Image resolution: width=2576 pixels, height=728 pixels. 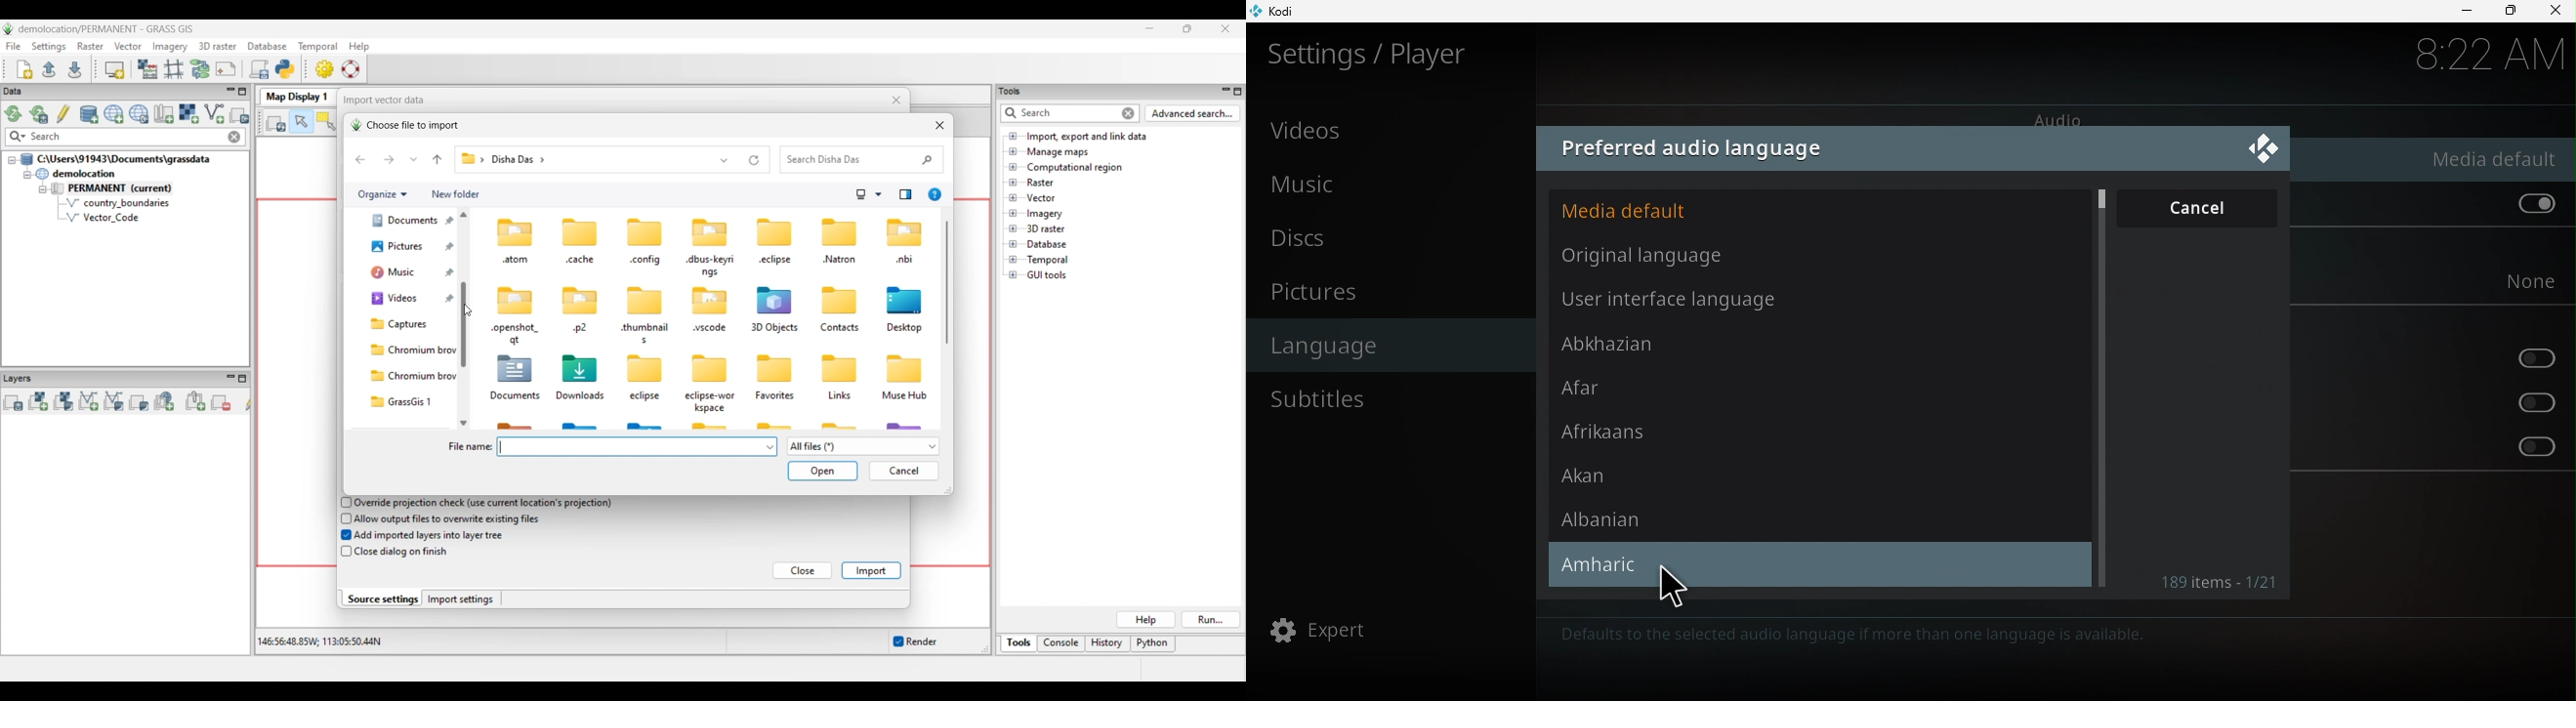 What do you see at coordinates (1810, 349) in the screenshot?
I see `Abkhazian` at bounding box center [1810, 349].